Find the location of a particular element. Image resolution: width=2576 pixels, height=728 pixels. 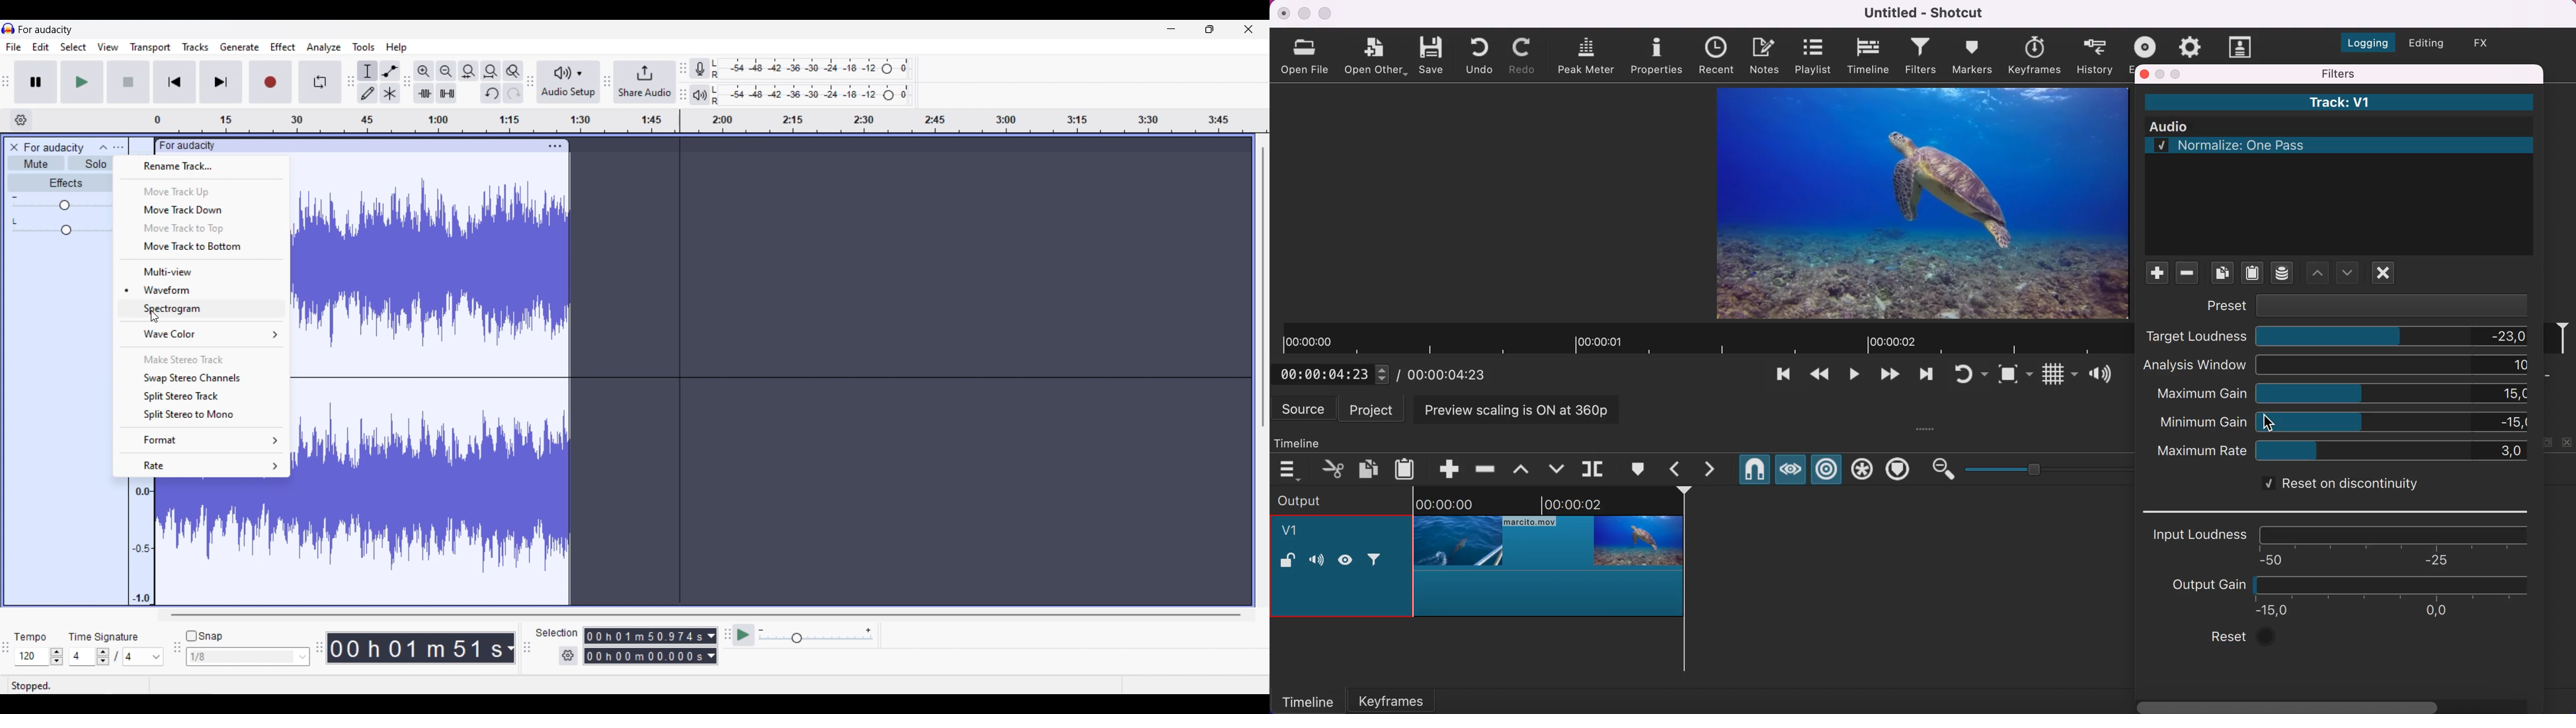

Collpase is located at coordinates (104, 147).